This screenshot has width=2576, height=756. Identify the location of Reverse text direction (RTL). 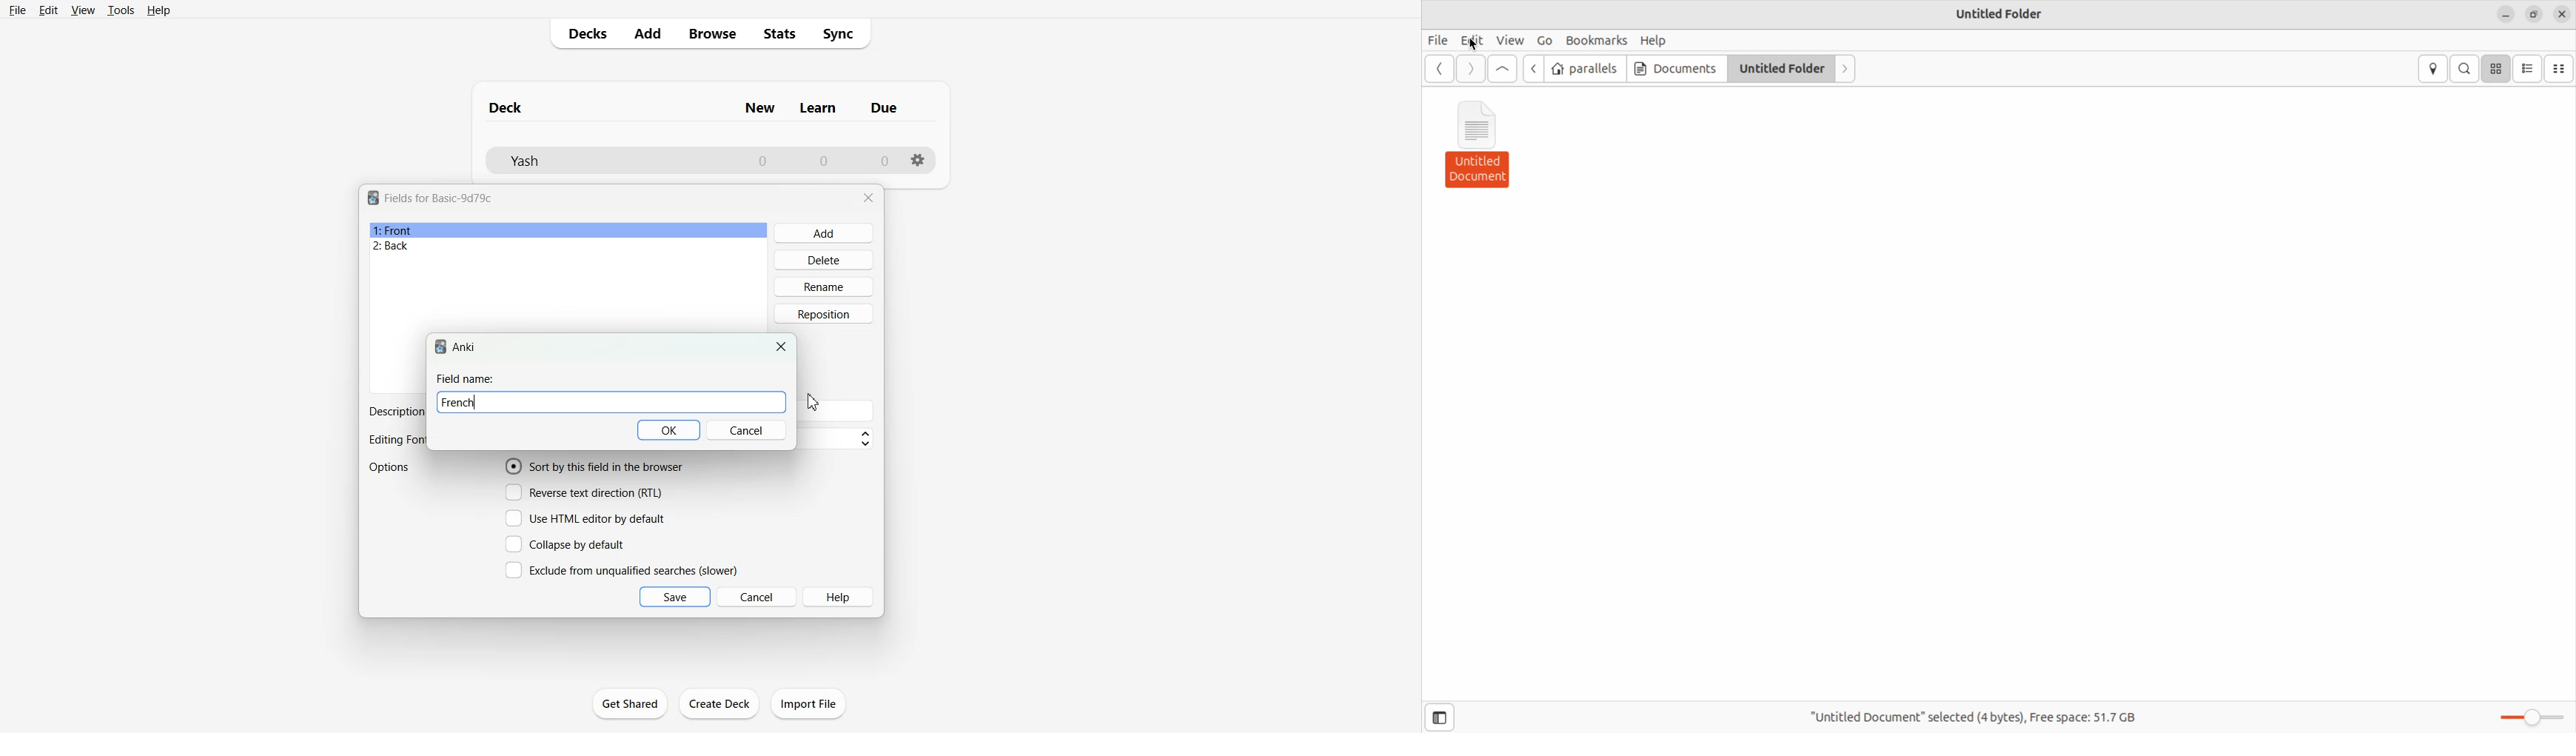
(584, 492).